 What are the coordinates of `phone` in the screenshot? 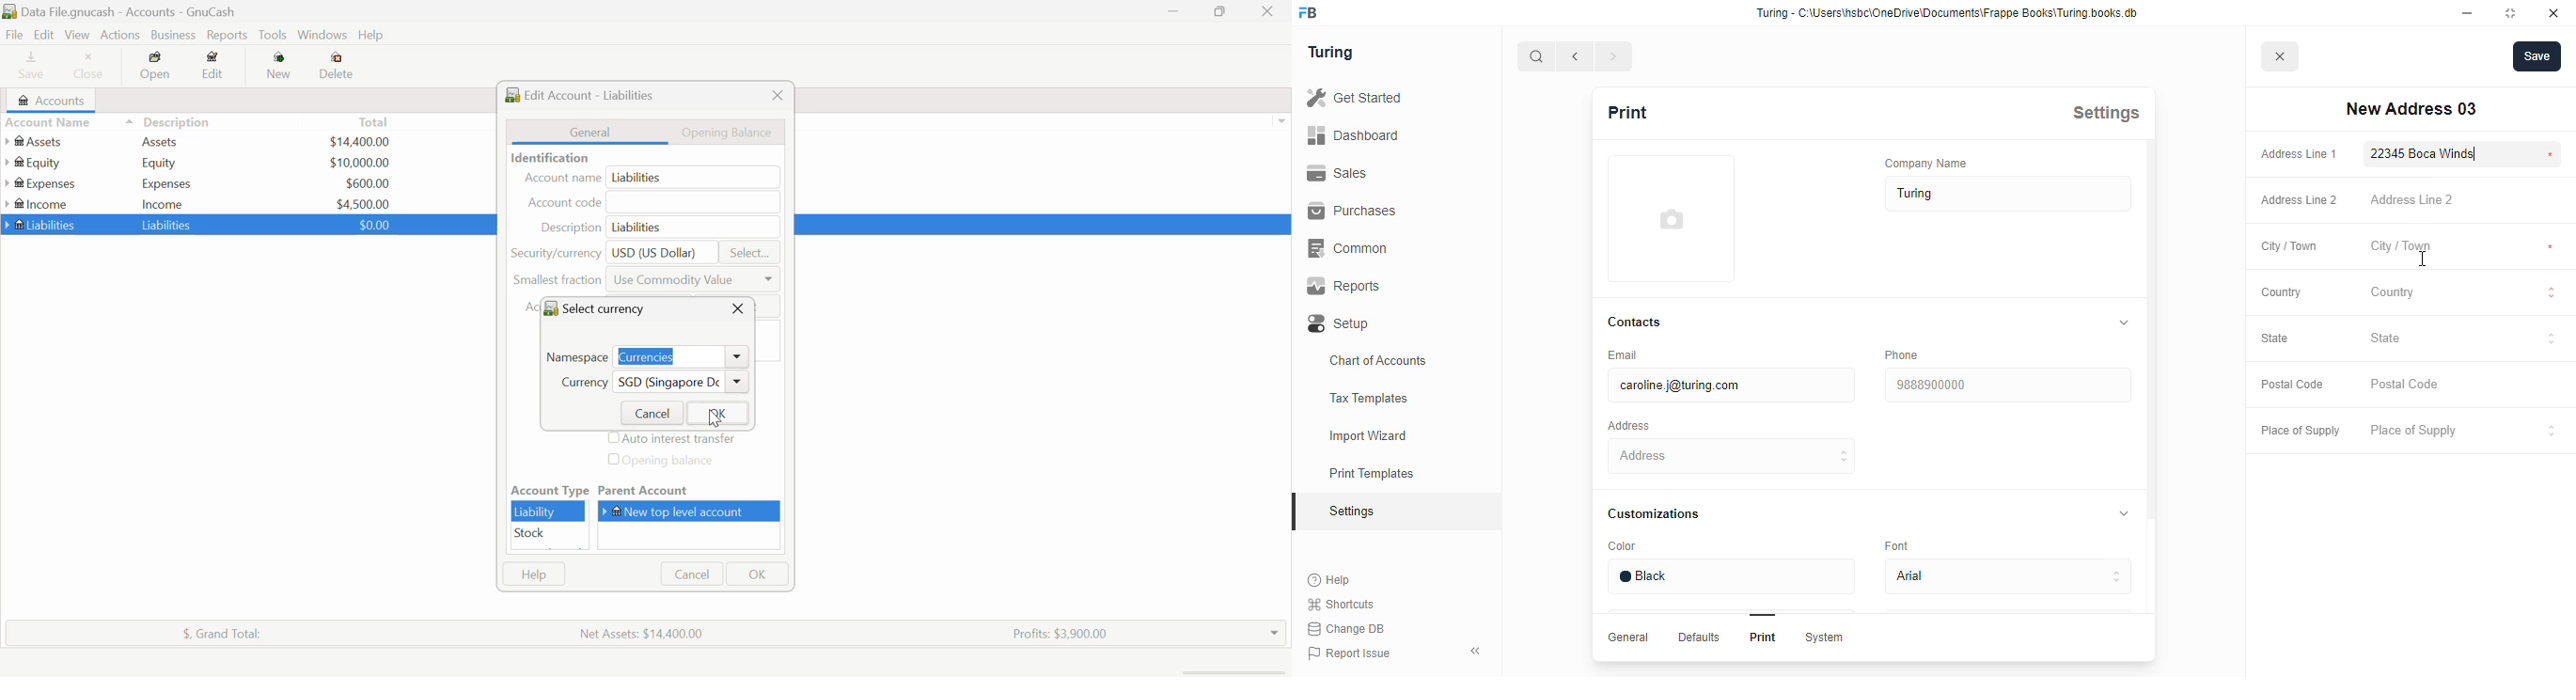 It's located at (1901, 354).